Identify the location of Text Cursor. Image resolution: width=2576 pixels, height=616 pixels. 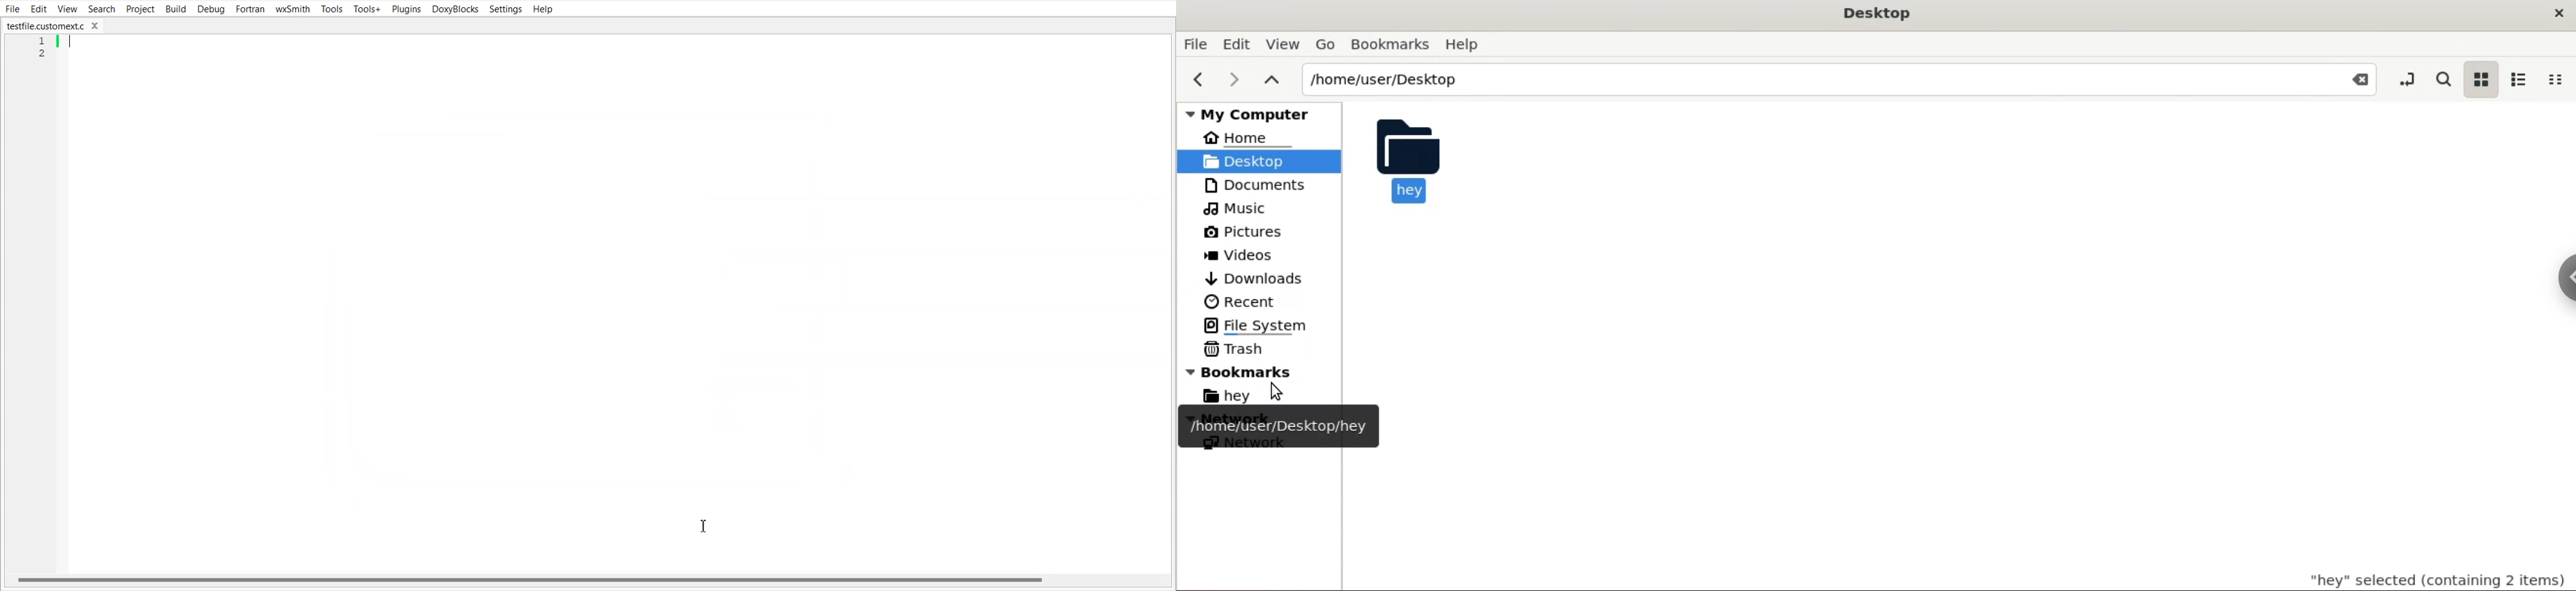
(706, 527).